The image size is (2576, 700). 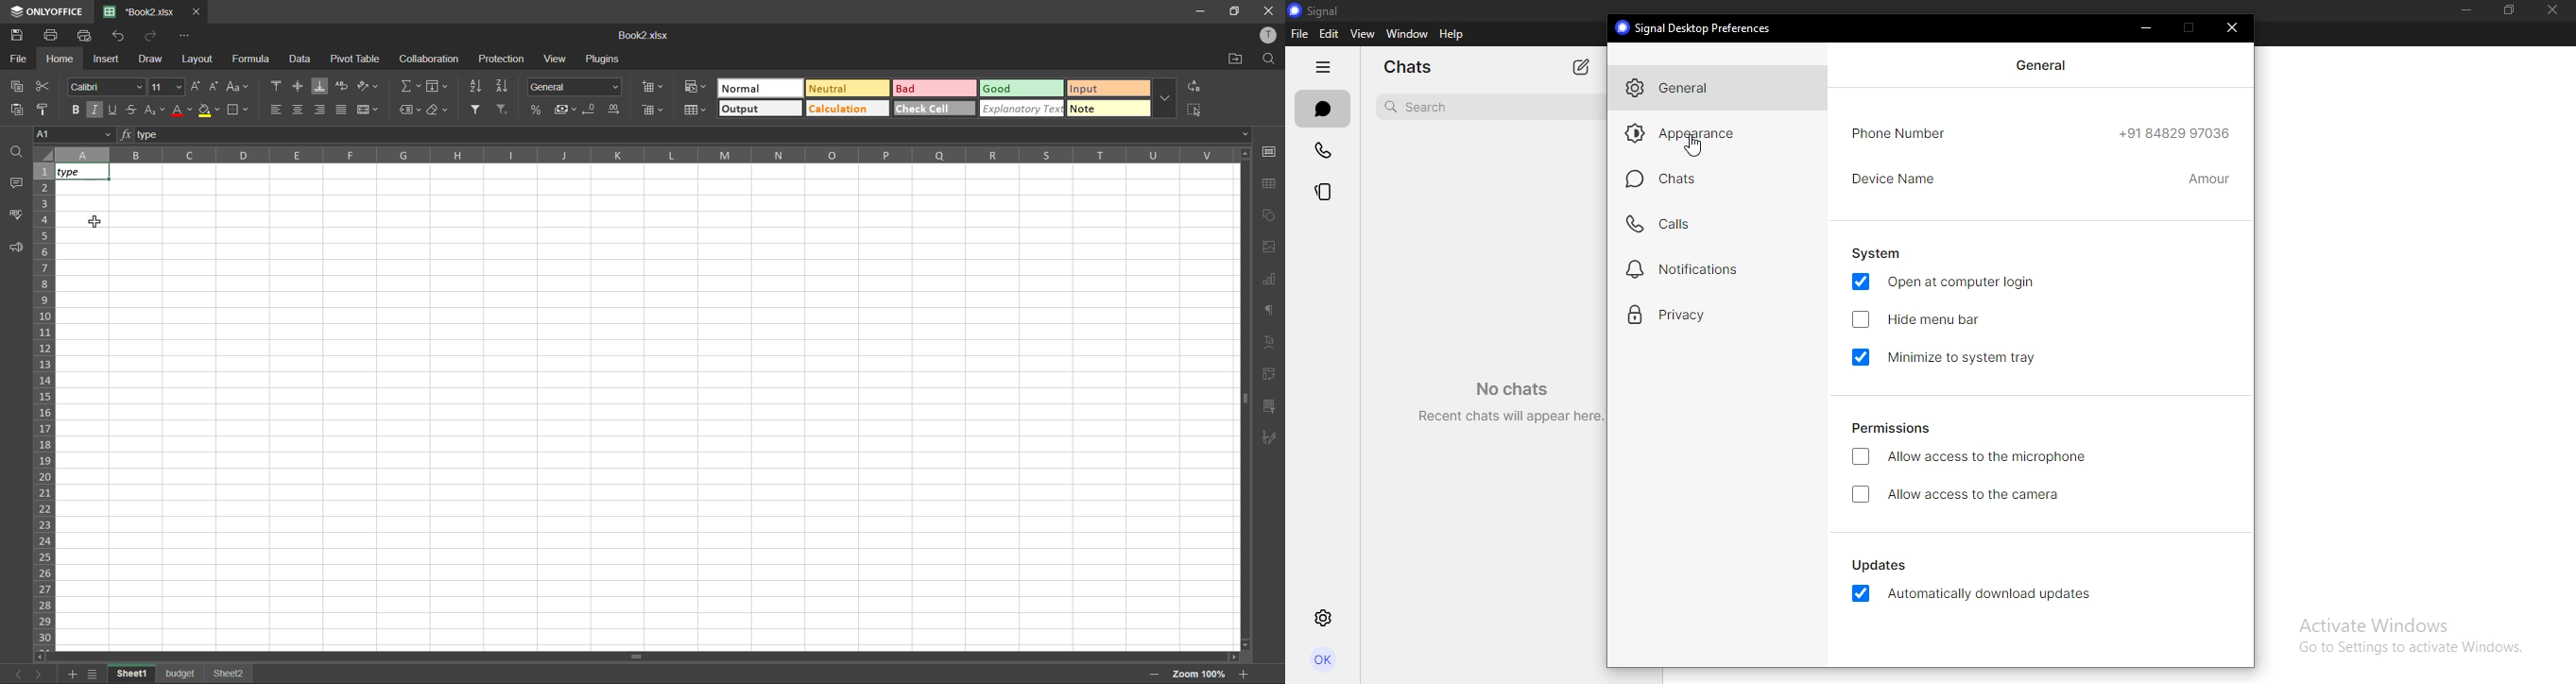 I want to click on images, so click(x=1269, y=246).